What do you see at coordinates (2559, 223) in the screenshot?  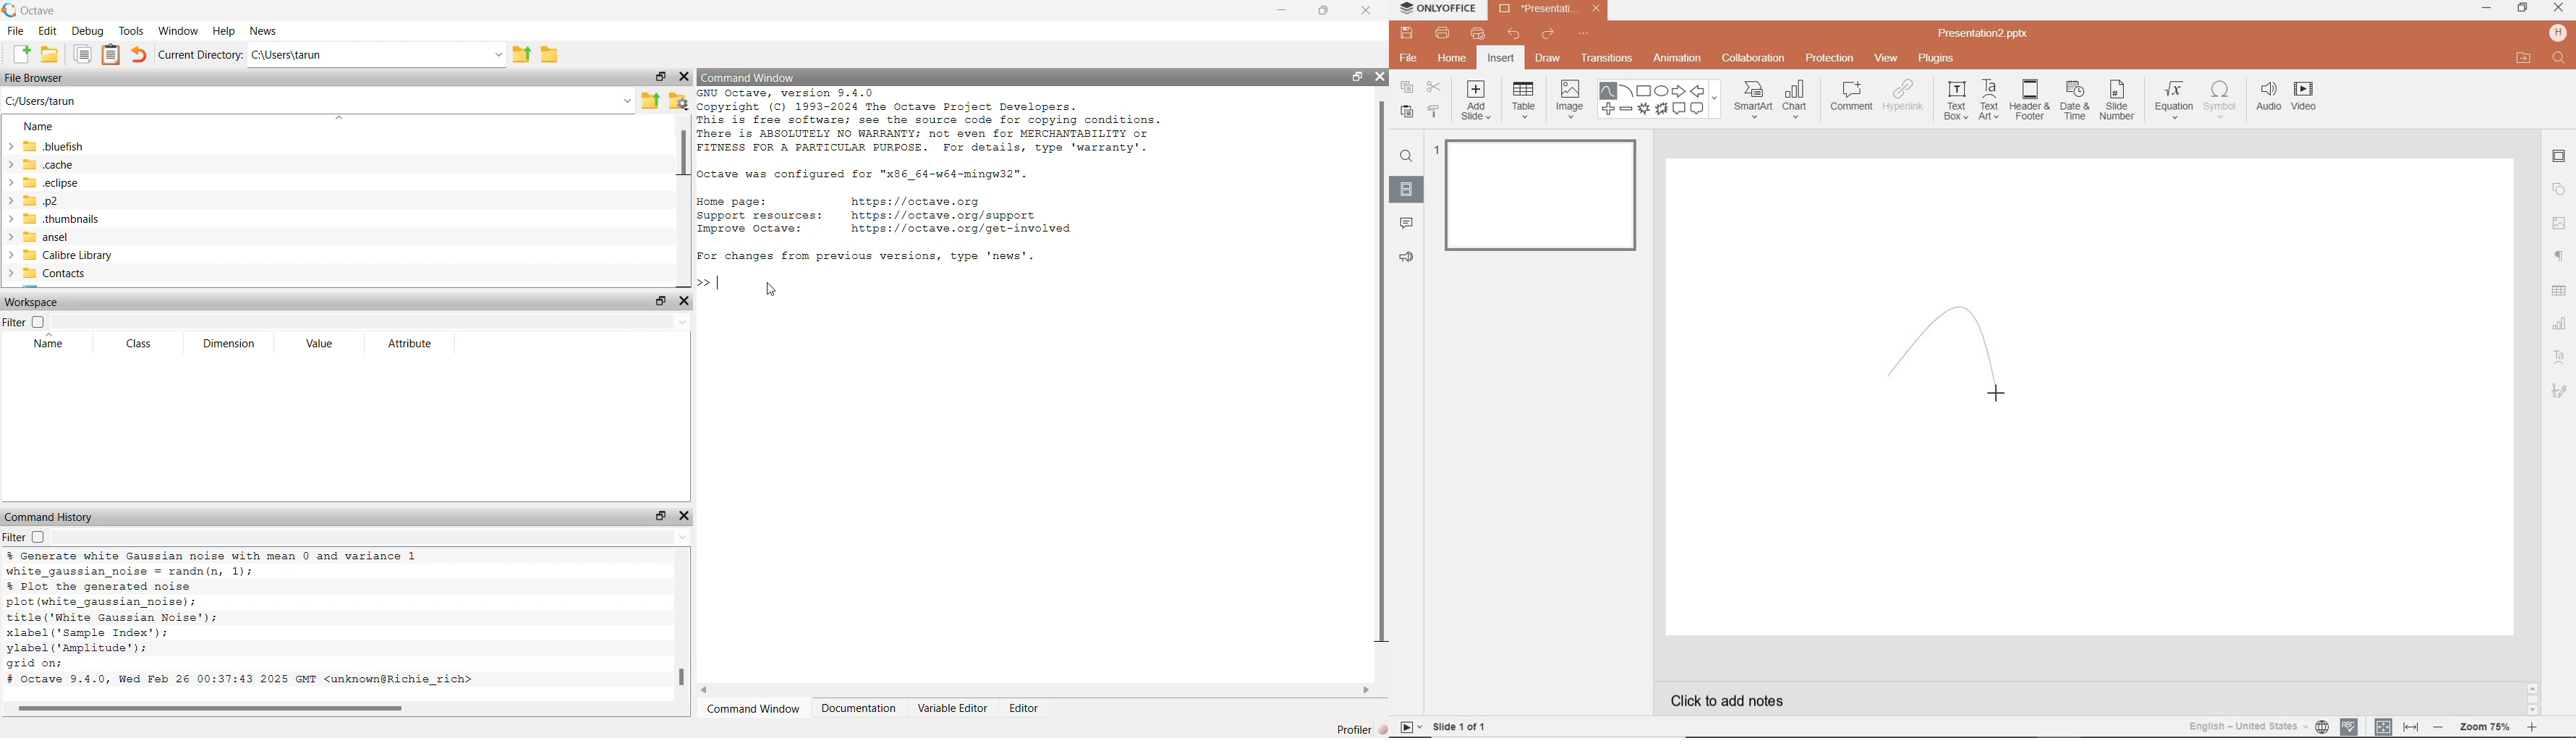 I see `image settings` at bounding box center [2559, 223].